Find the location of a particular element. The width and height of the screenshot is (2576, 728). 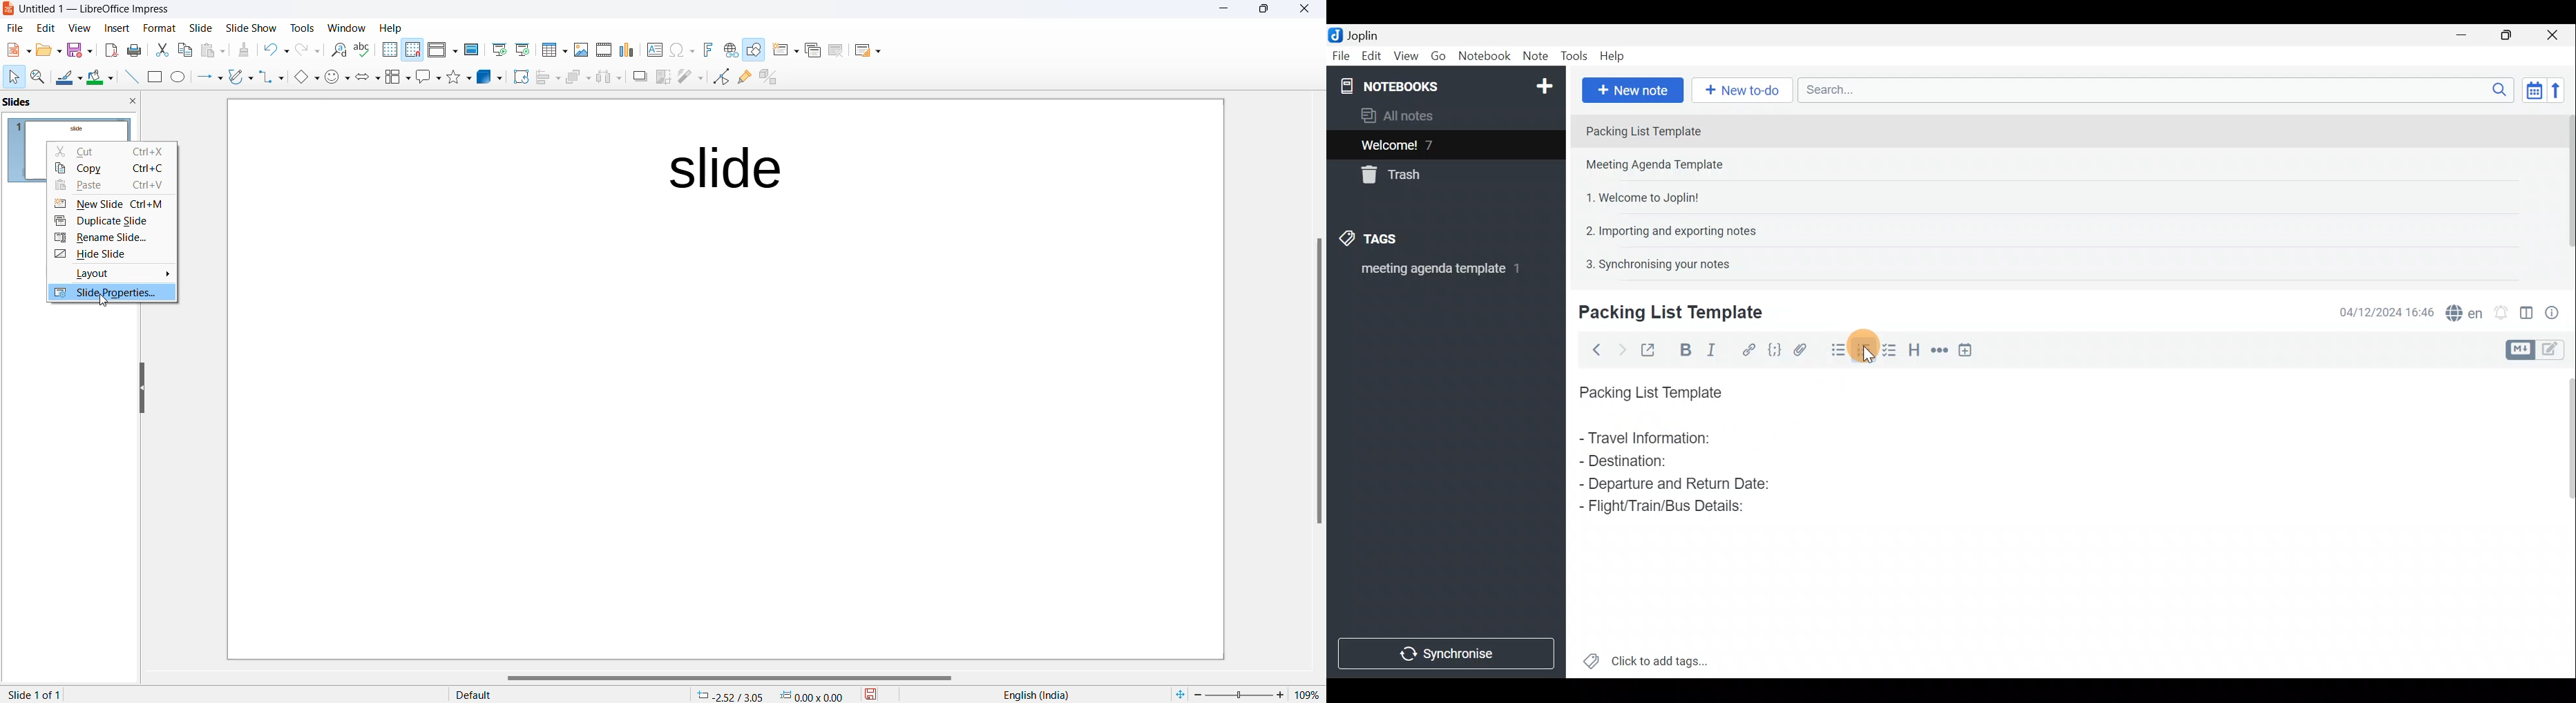

Note 4 is located at coordinates (1664, 228).